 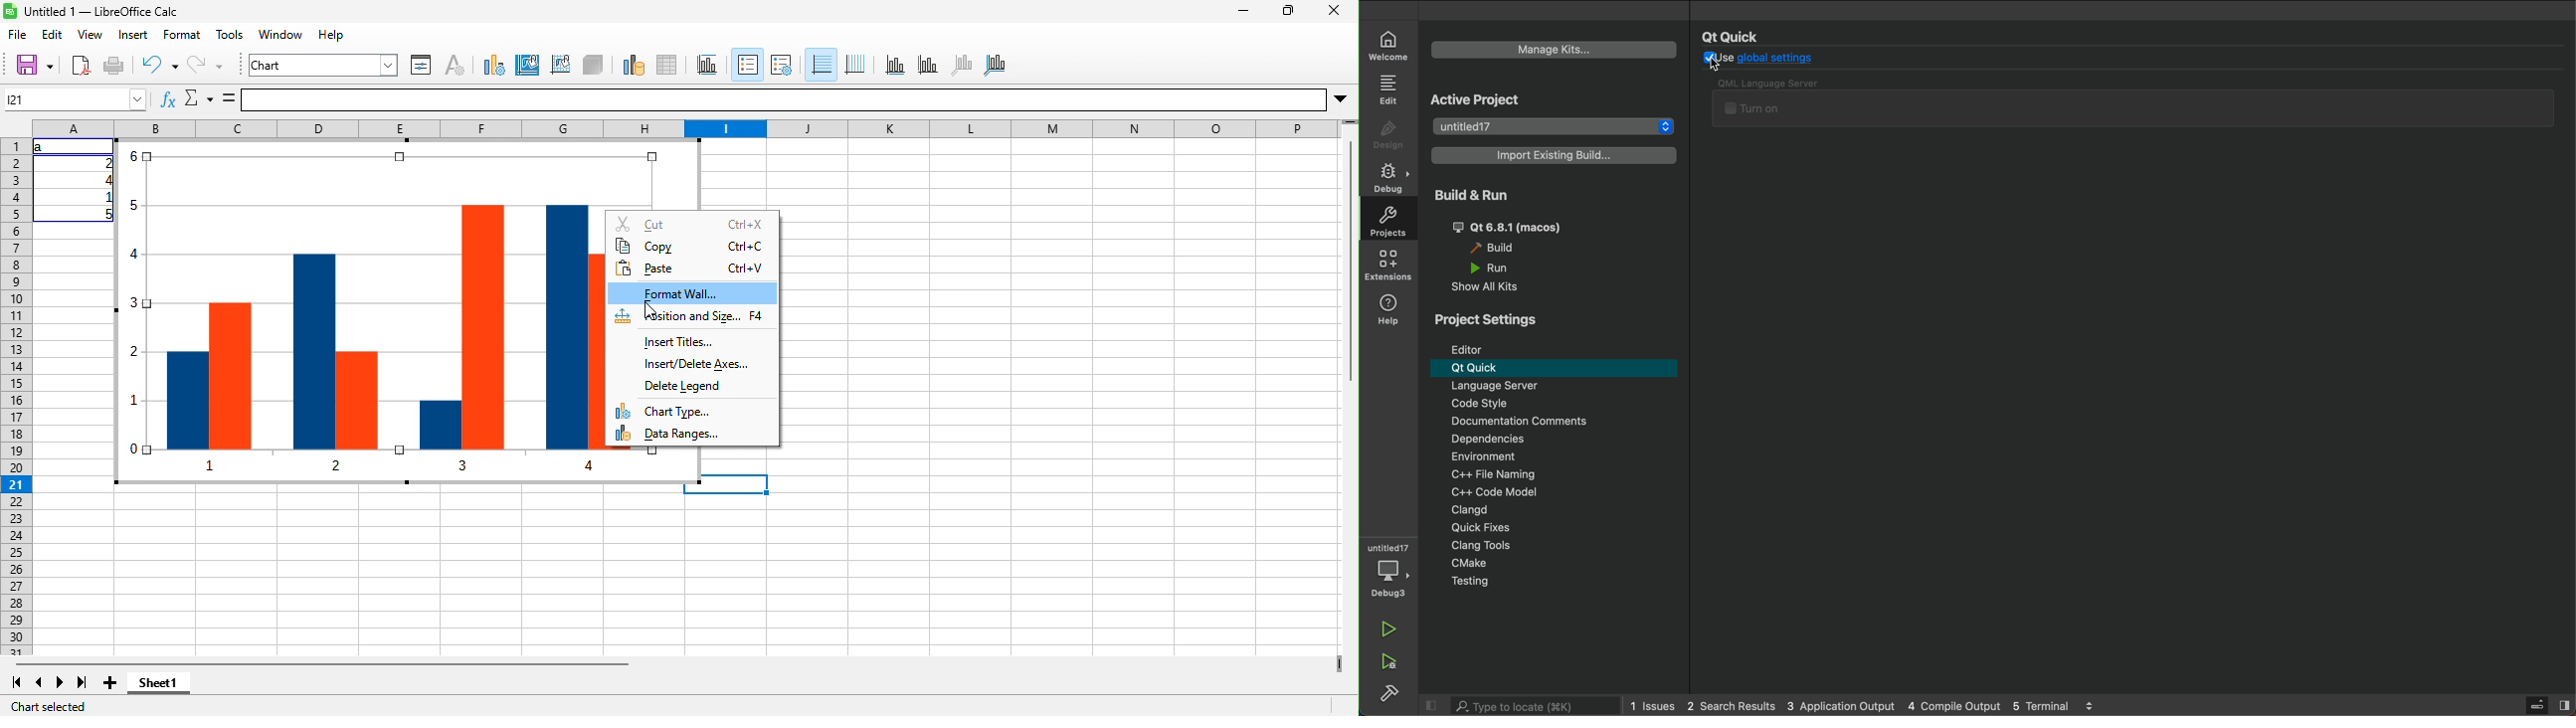 I want to click on sheet1, so click(x=158, y=682).